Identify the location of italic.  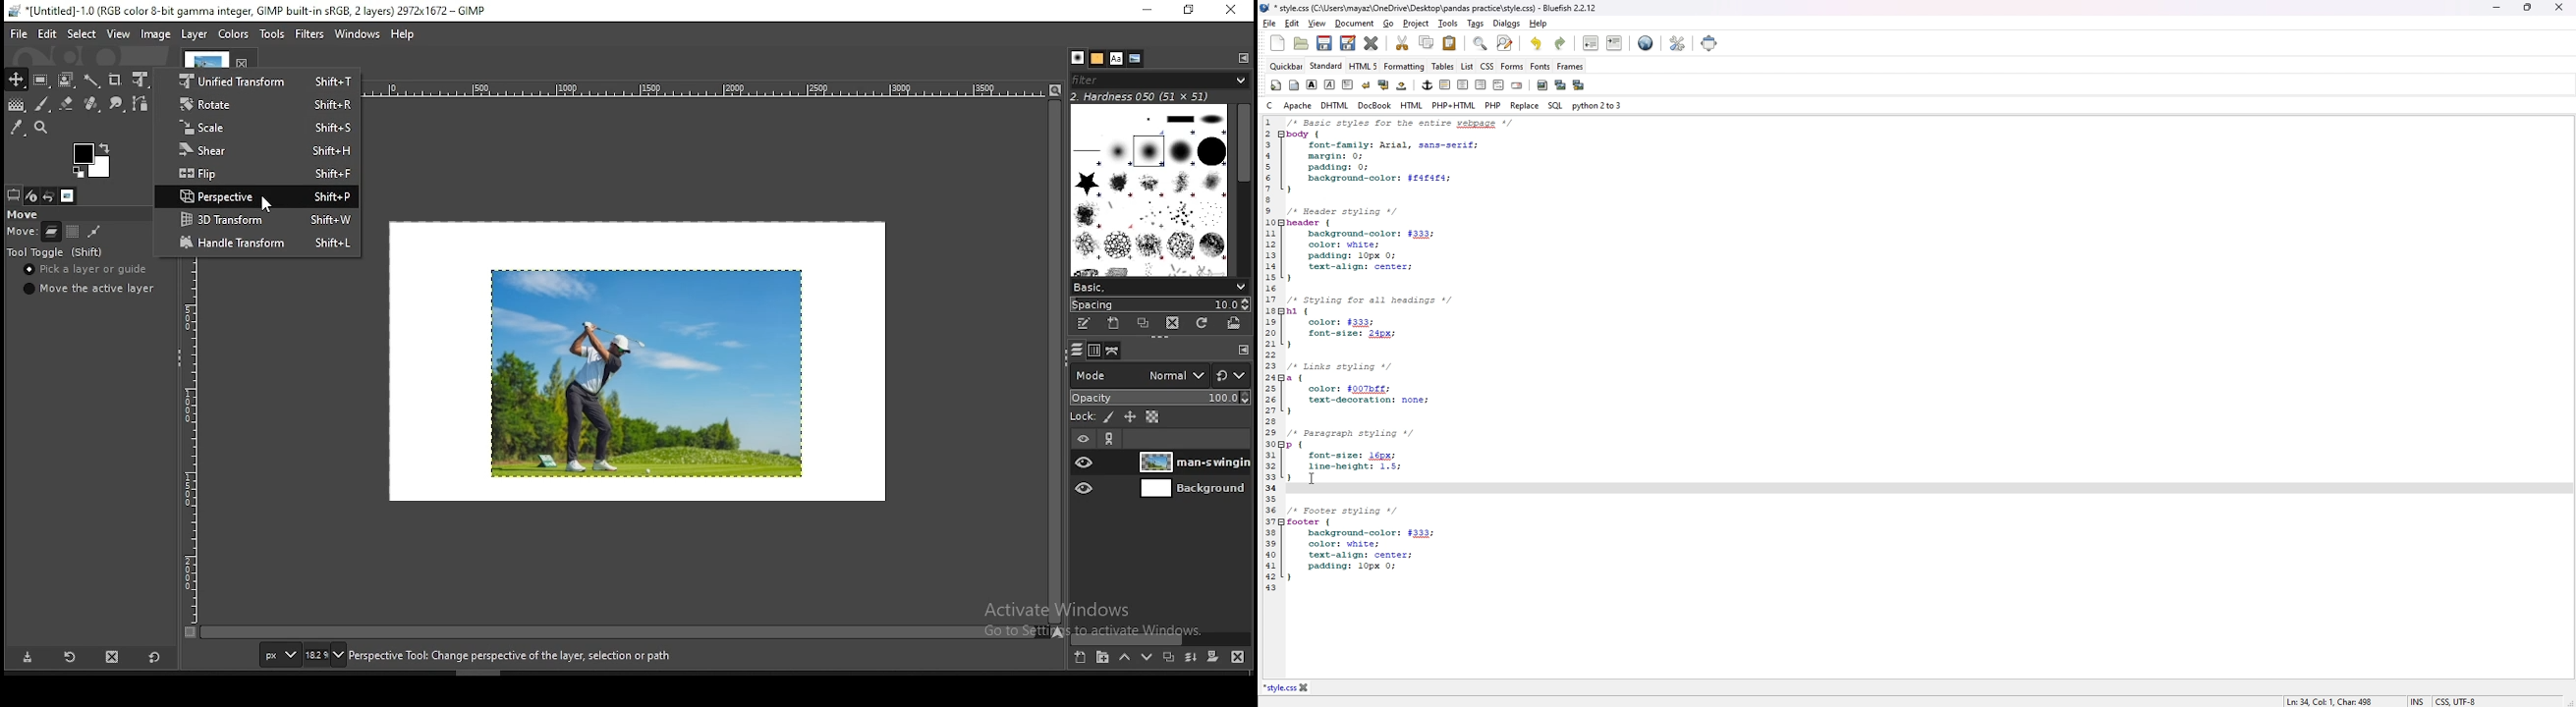
(1330, 85).